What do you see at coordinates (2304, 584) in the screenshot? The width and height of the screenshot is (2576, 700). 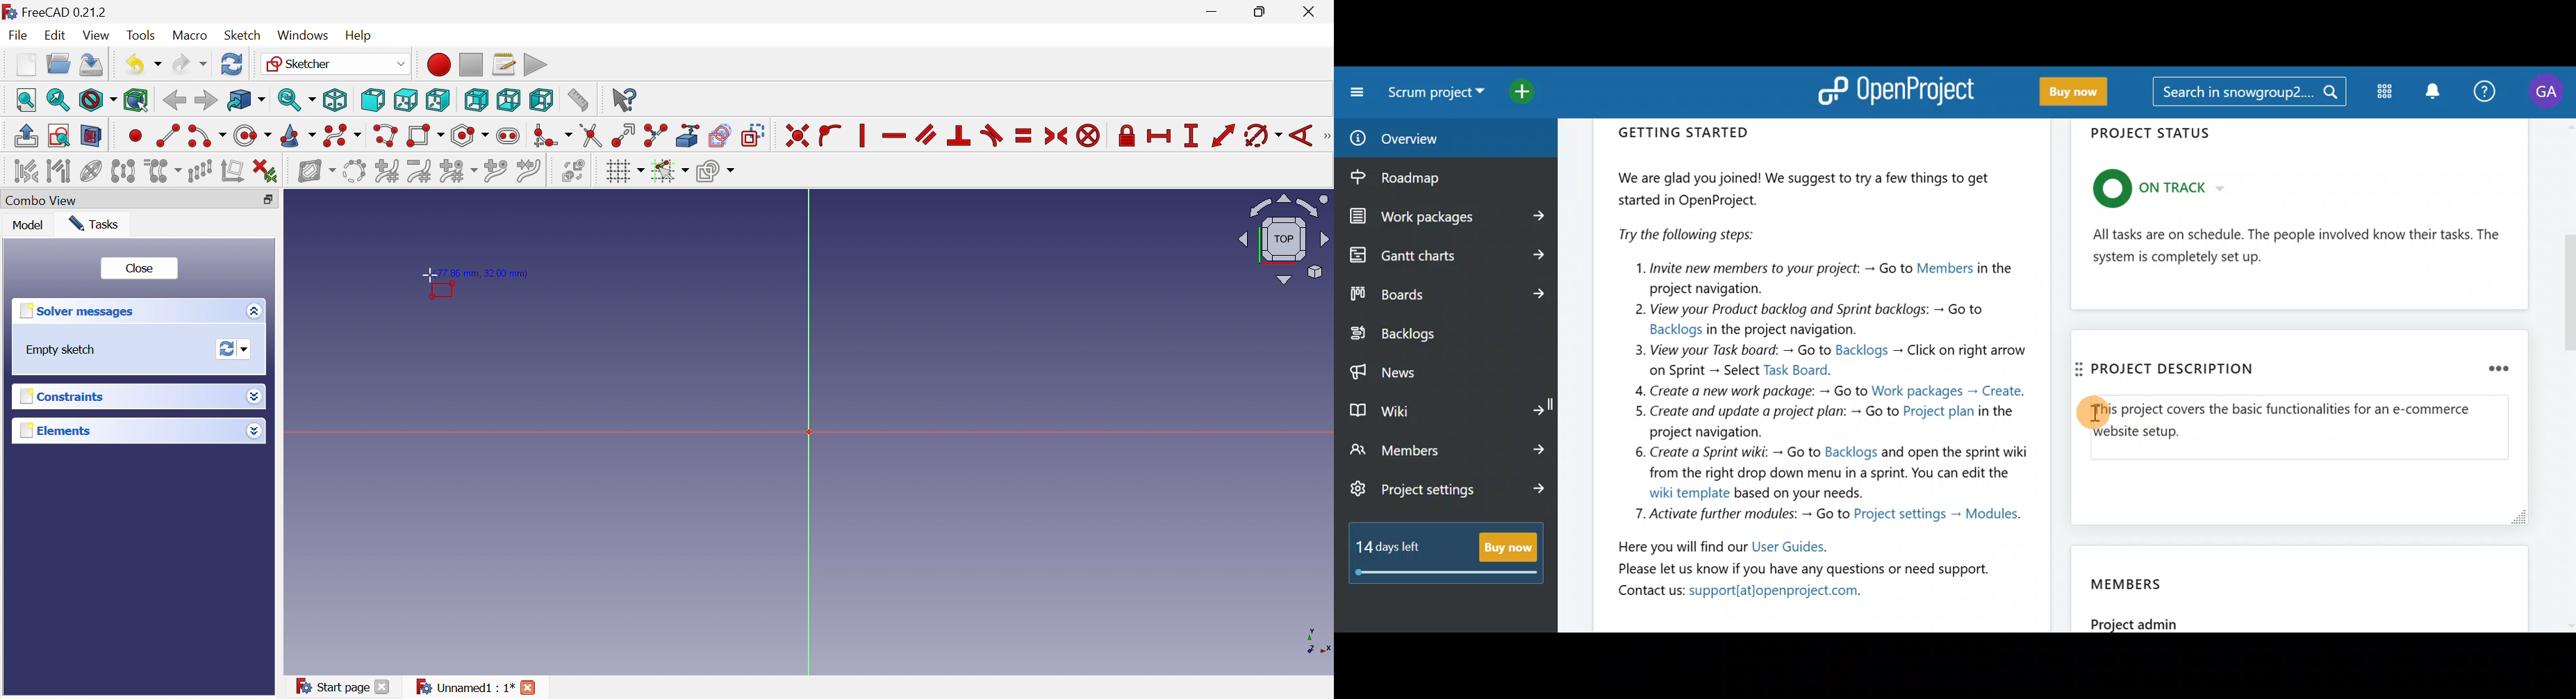 I see `Members` at bounding box center [2304, 584].